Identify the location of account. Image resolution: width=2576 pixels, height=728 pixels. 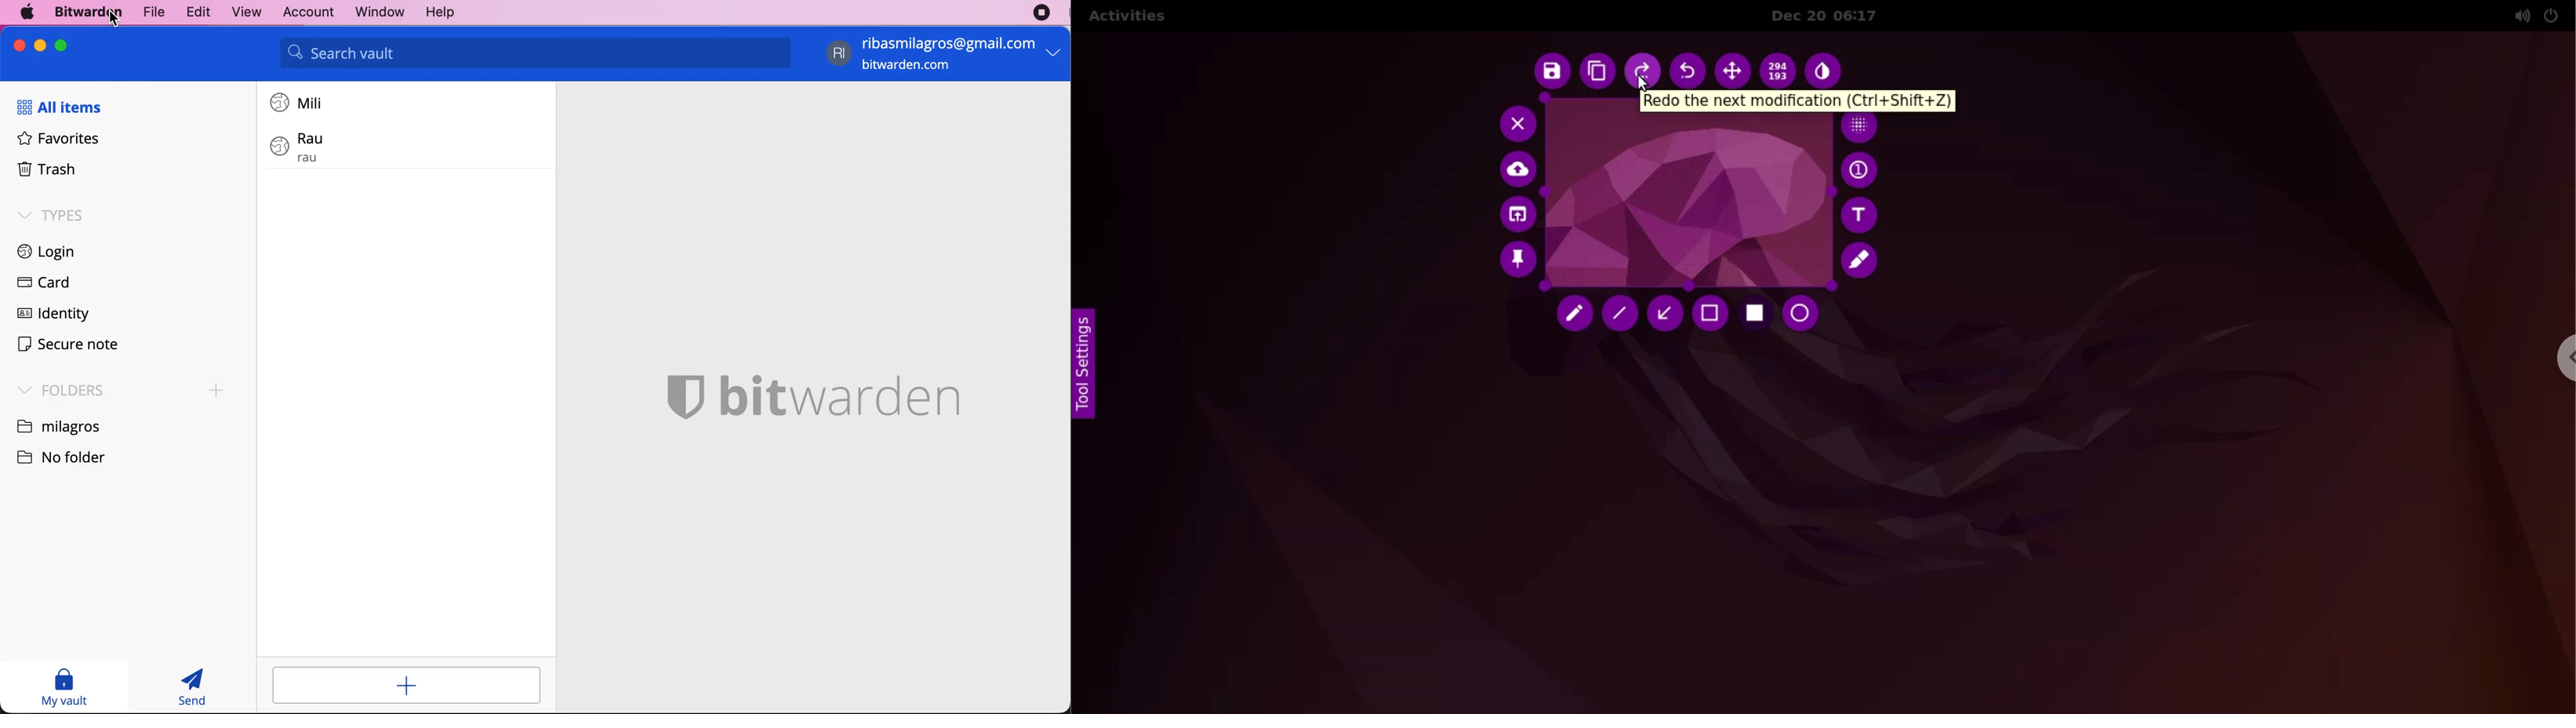
(304, 11).